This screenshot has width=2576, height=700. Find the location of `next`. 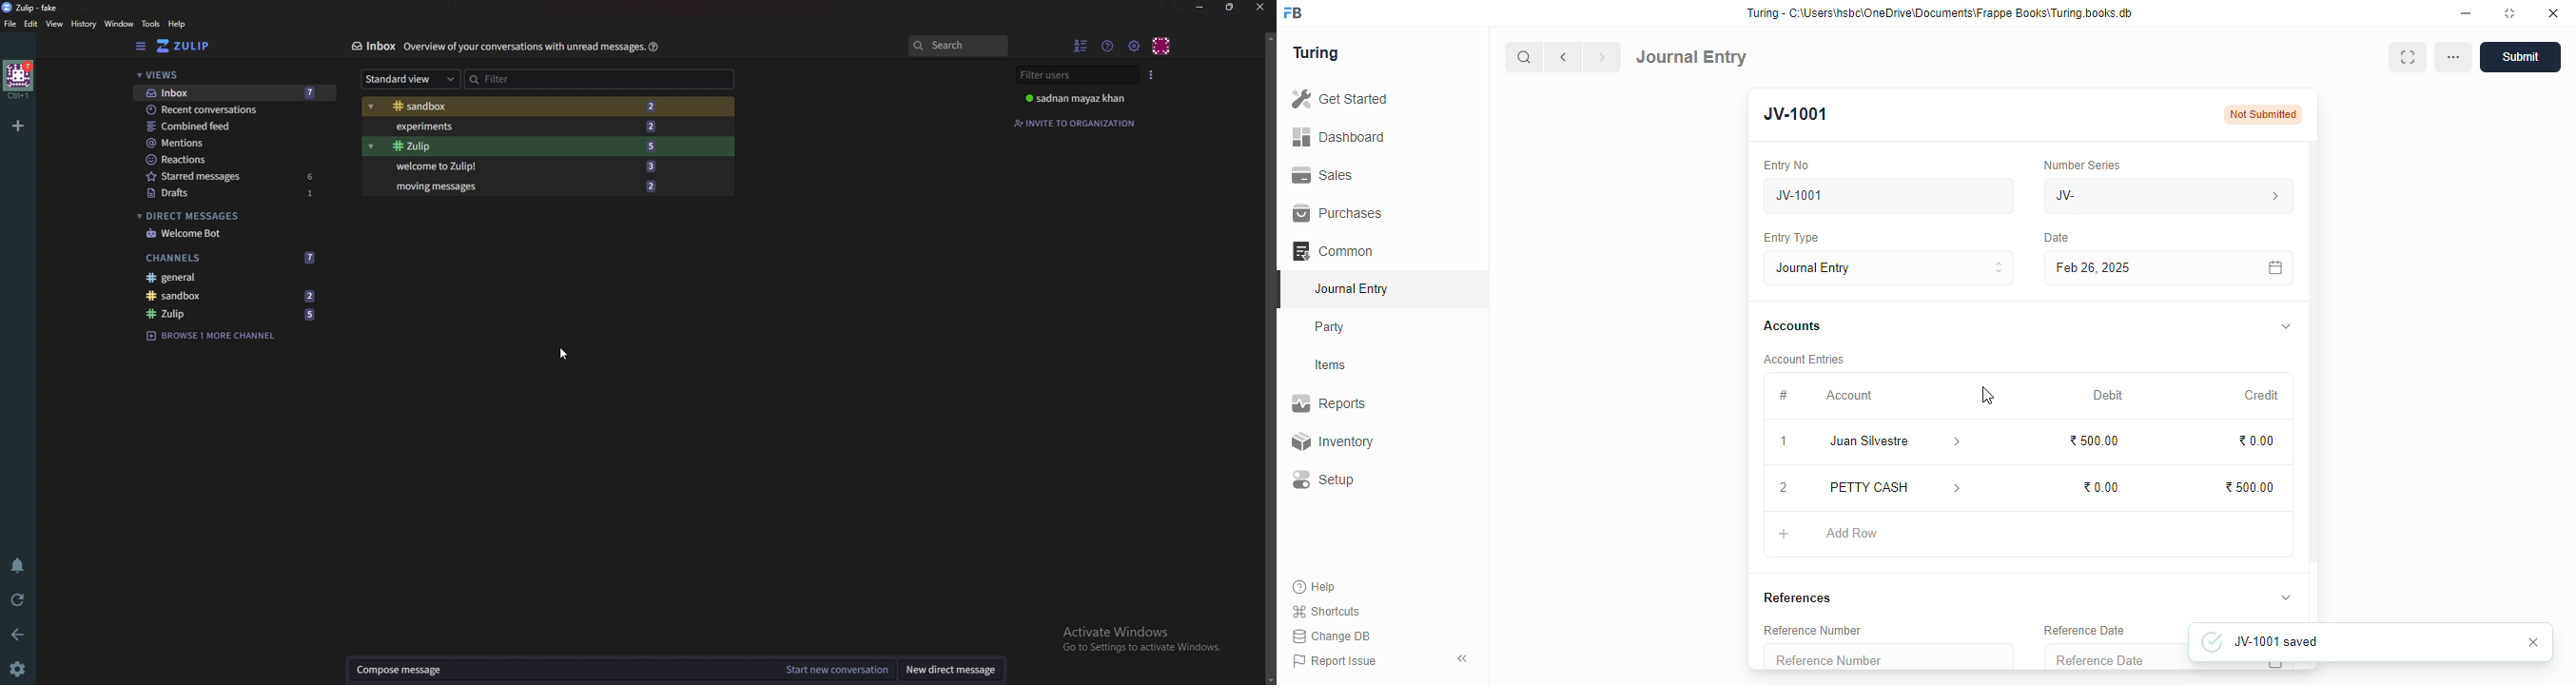

next is located at coordinates (1604, 57).